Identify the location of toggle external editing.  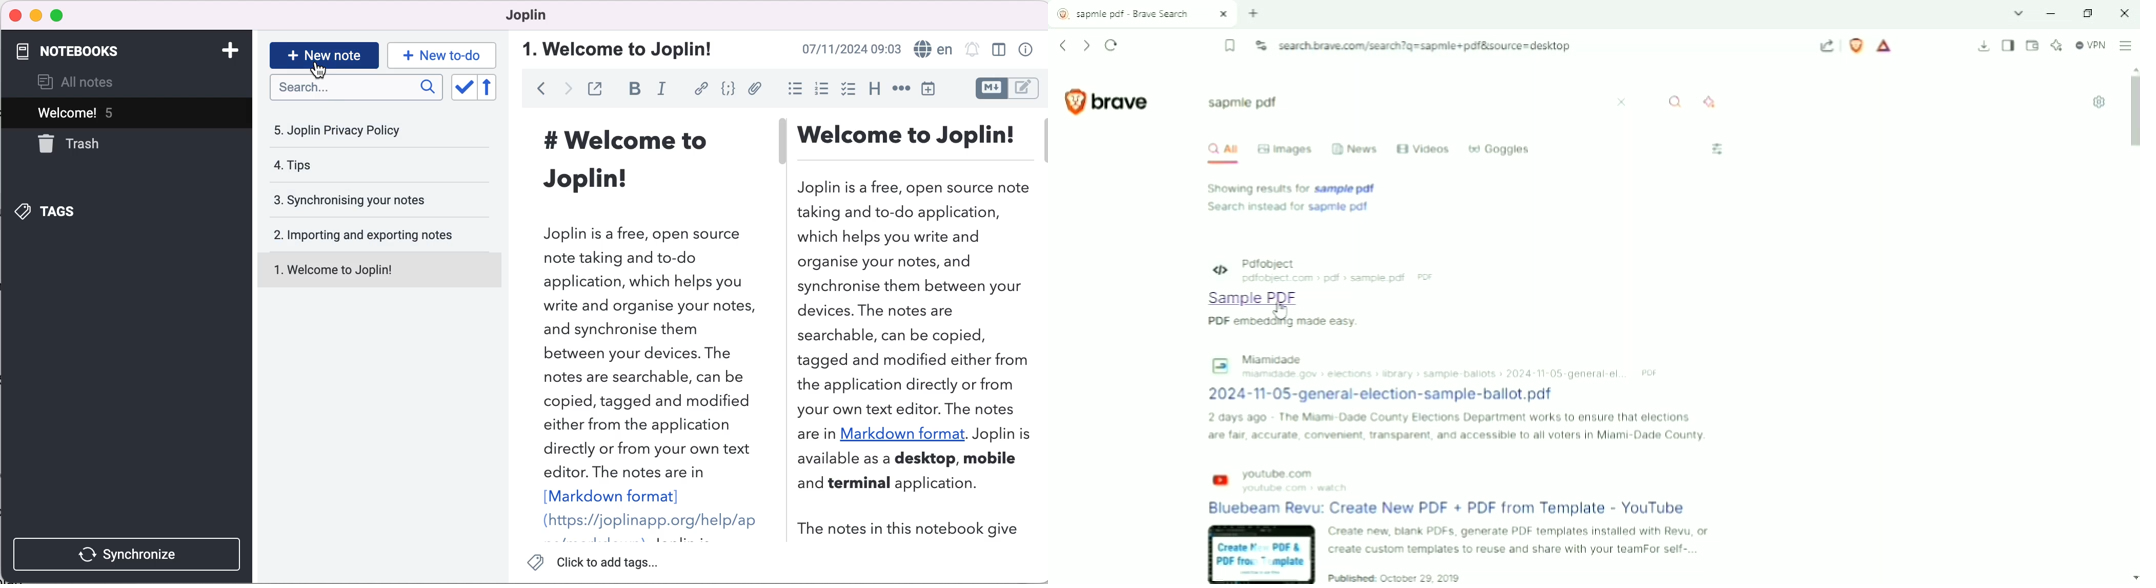
(598, 88).